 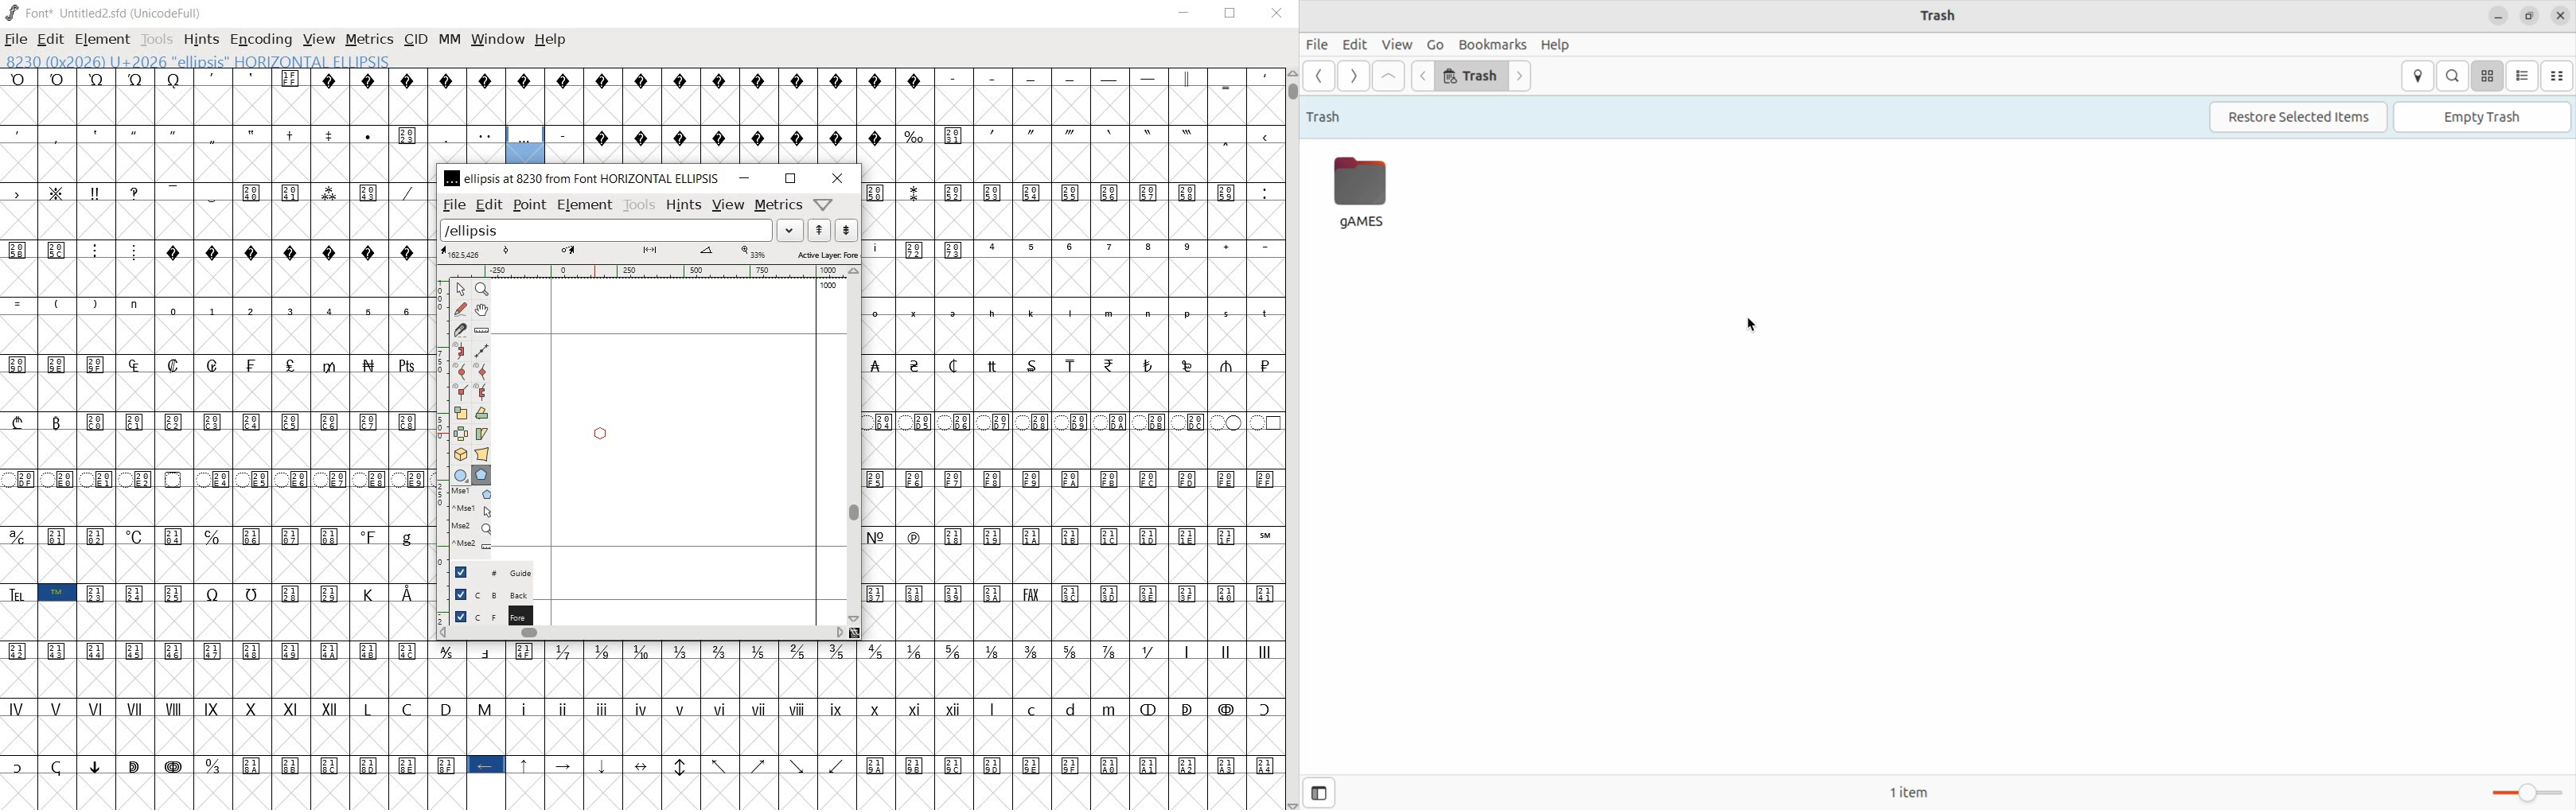 I want to click on HINTS, so click(x=200, y=41).